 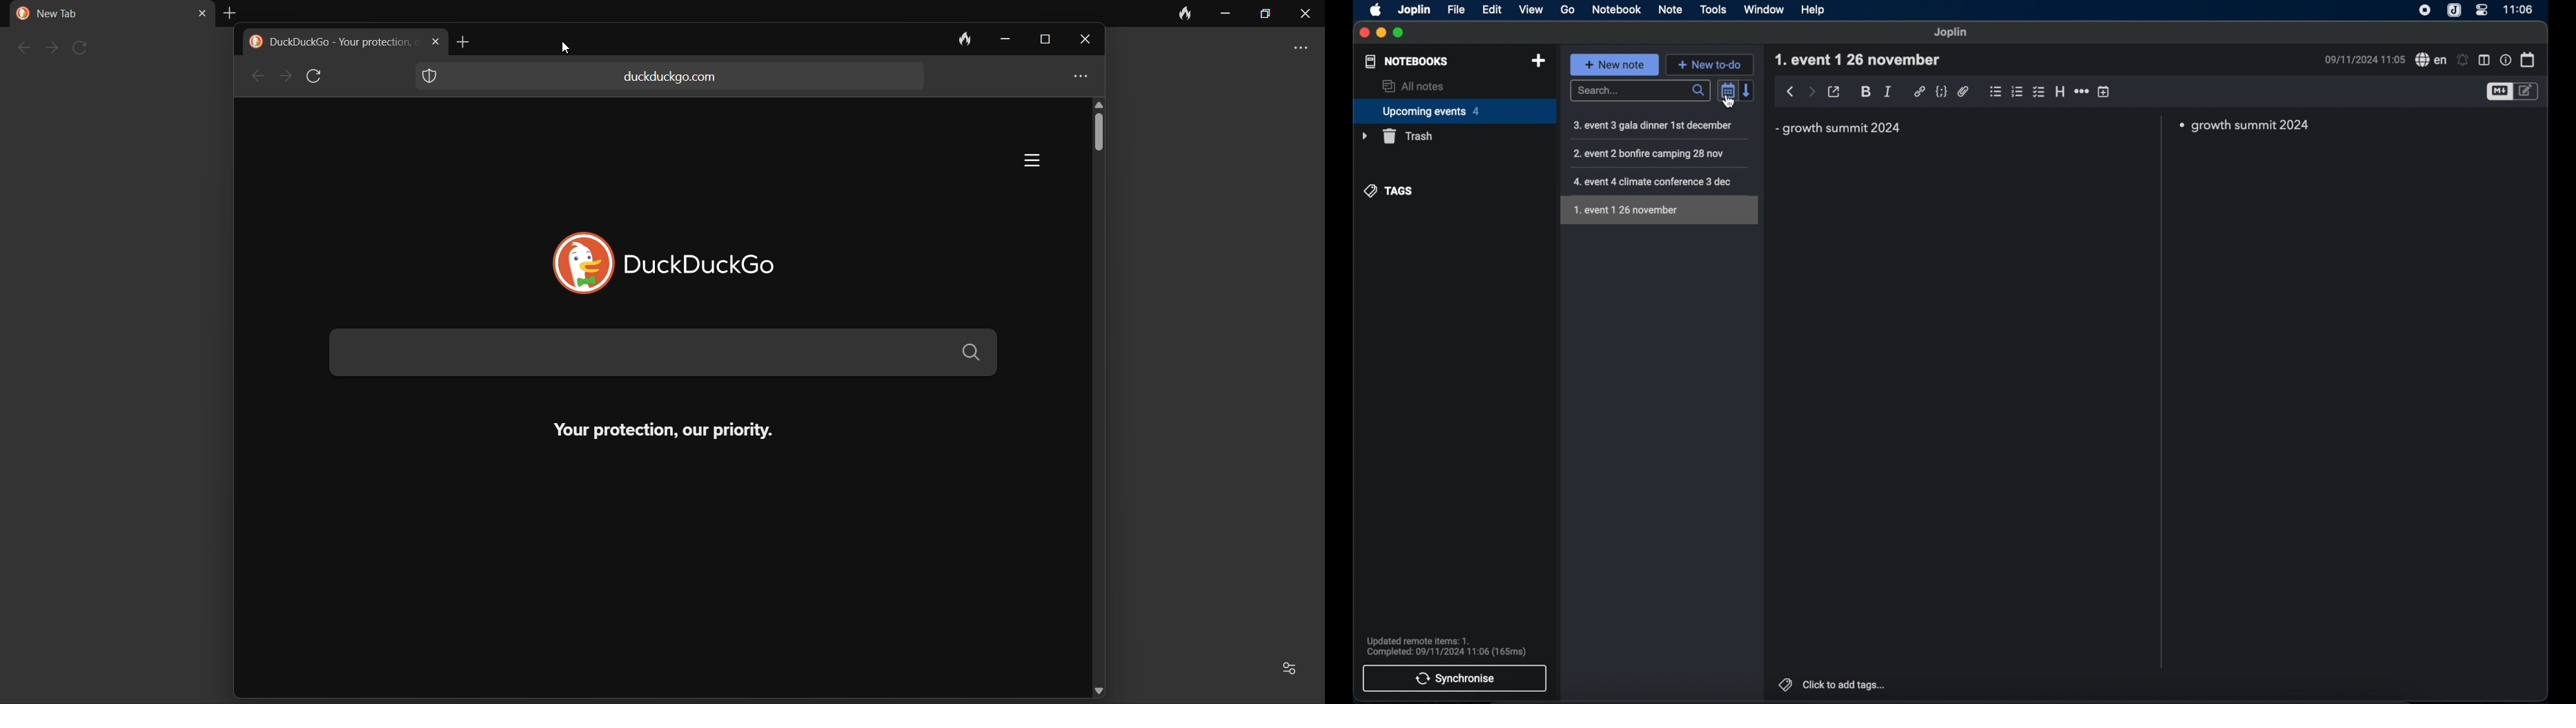 What do you see at coordinates (2060, 91) in the screenshot?
I see `heading` at bounding box center [2060, 91].